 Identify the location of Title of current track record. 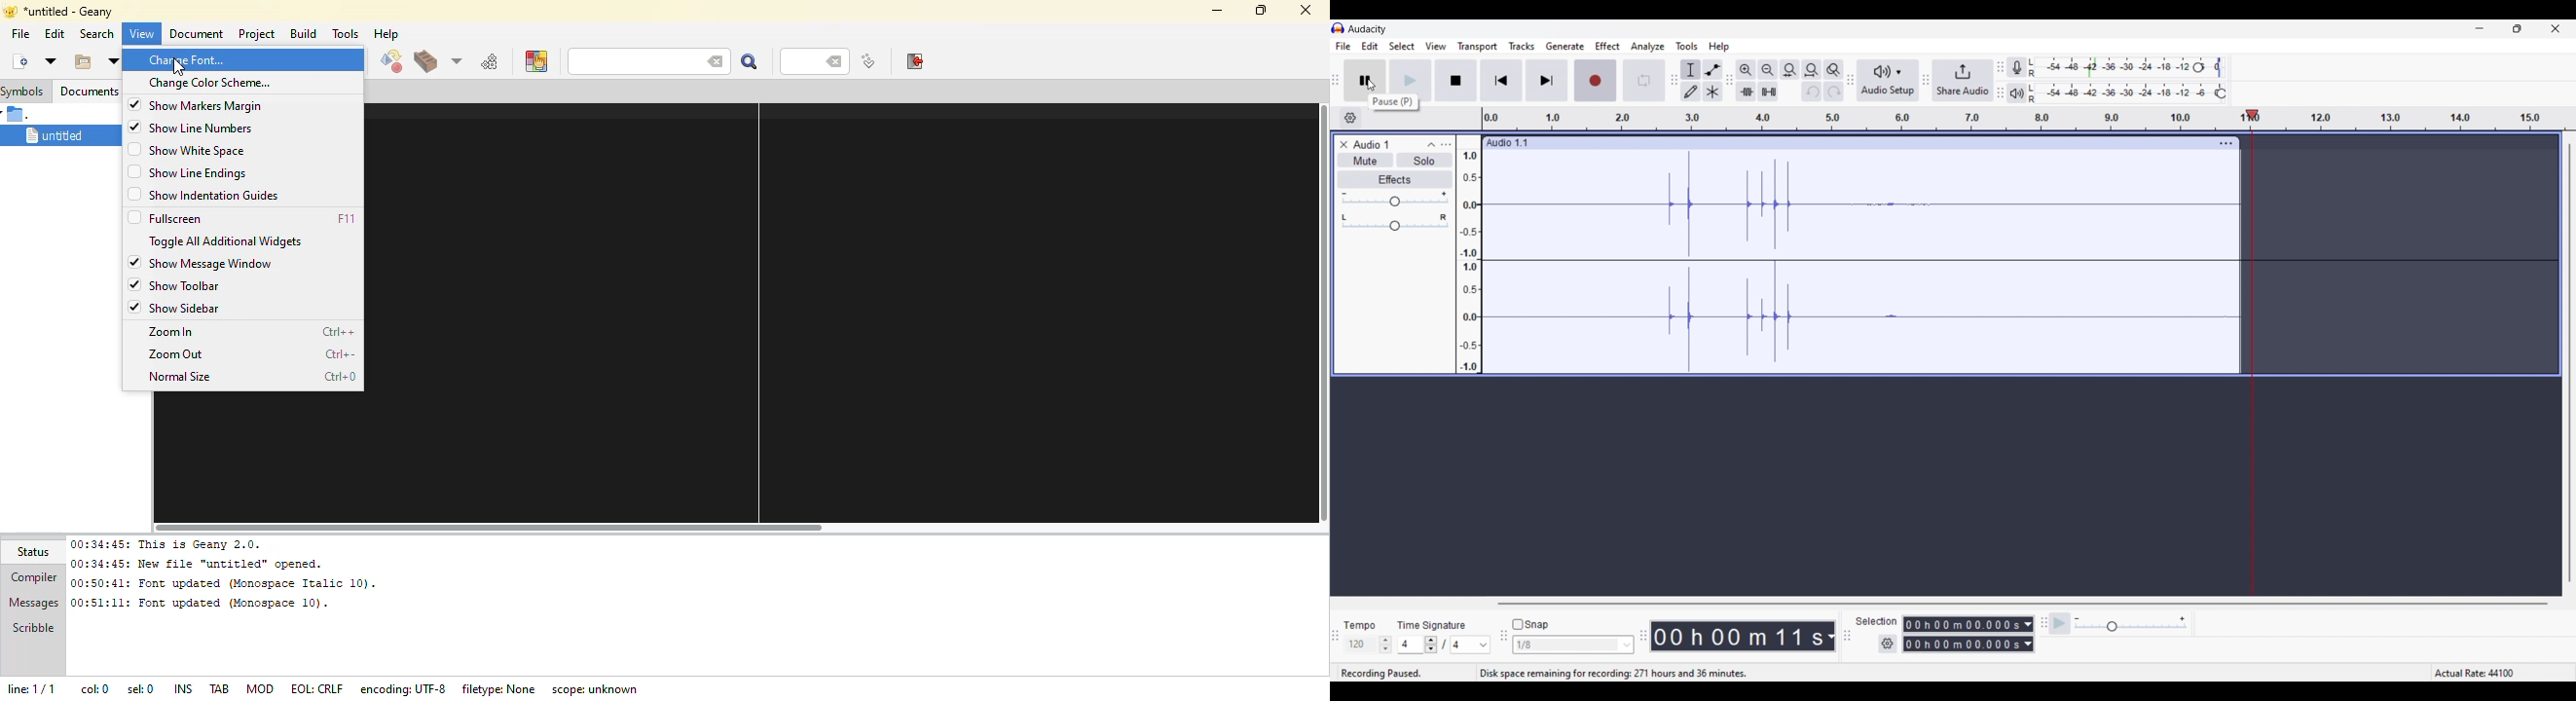
(1371, 144).